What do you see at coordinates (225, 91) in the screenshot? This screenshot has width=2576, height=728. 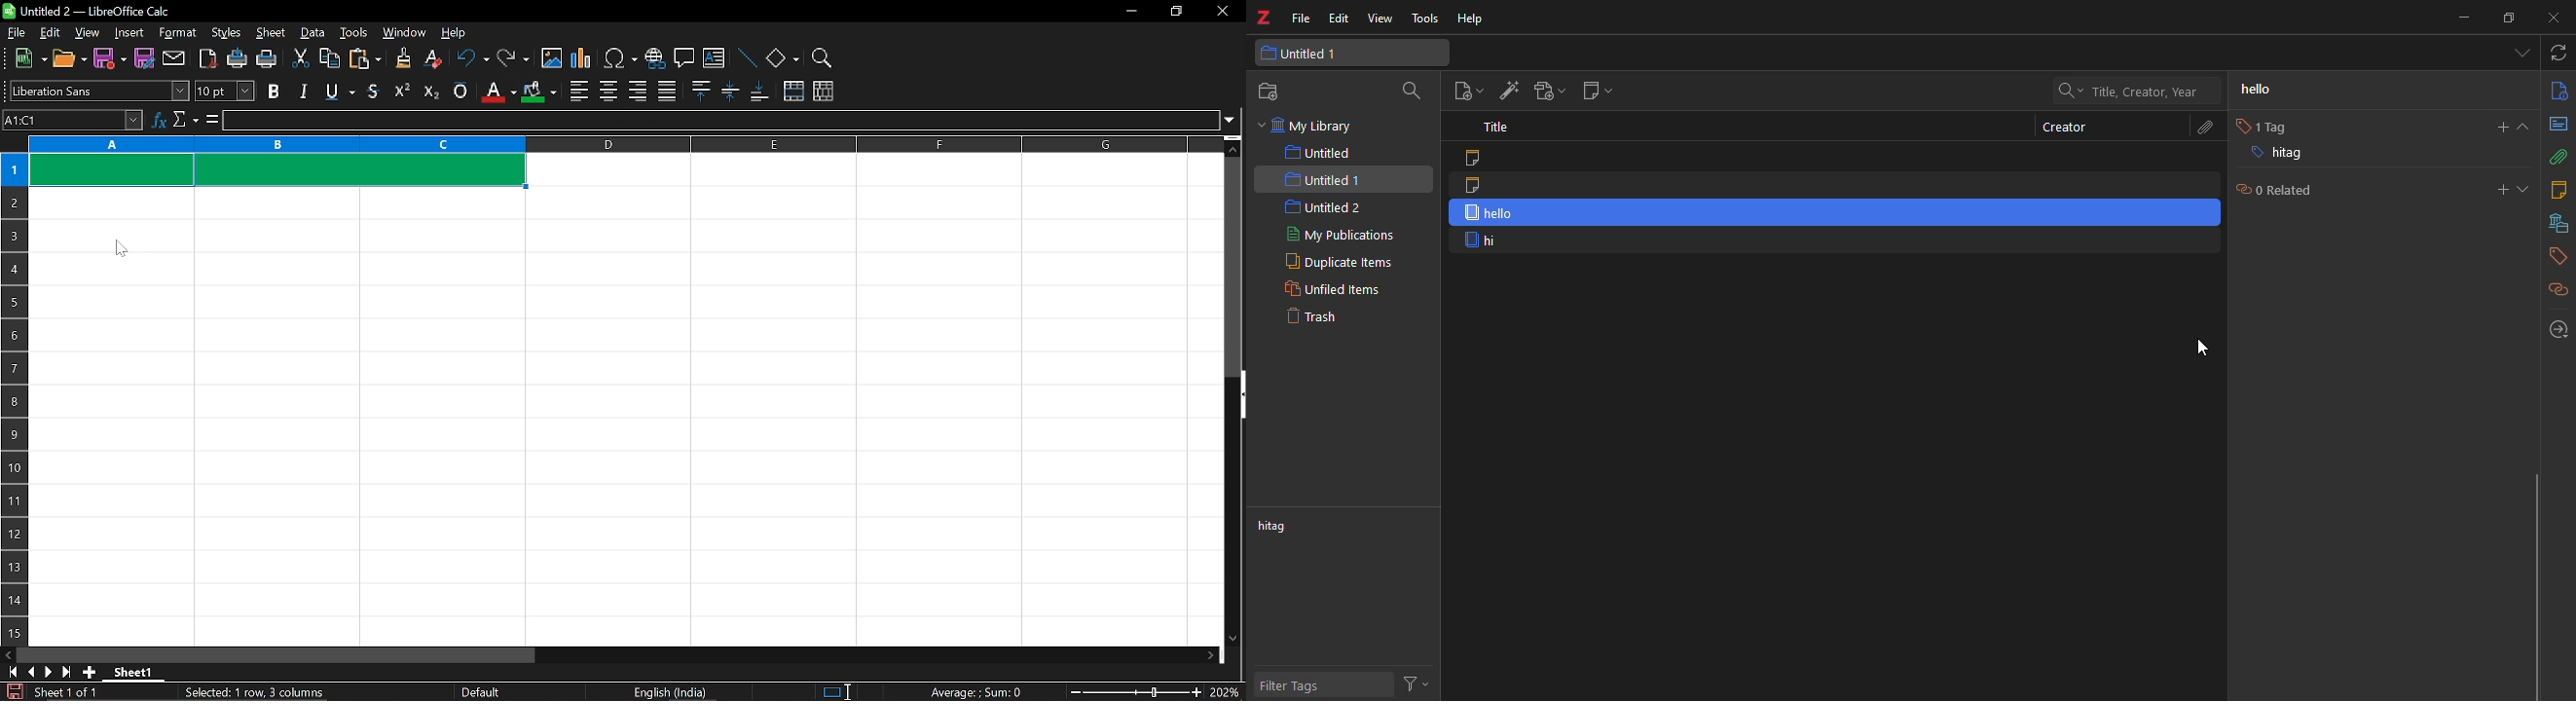 I see `text size` at bounding box center [225, 91].